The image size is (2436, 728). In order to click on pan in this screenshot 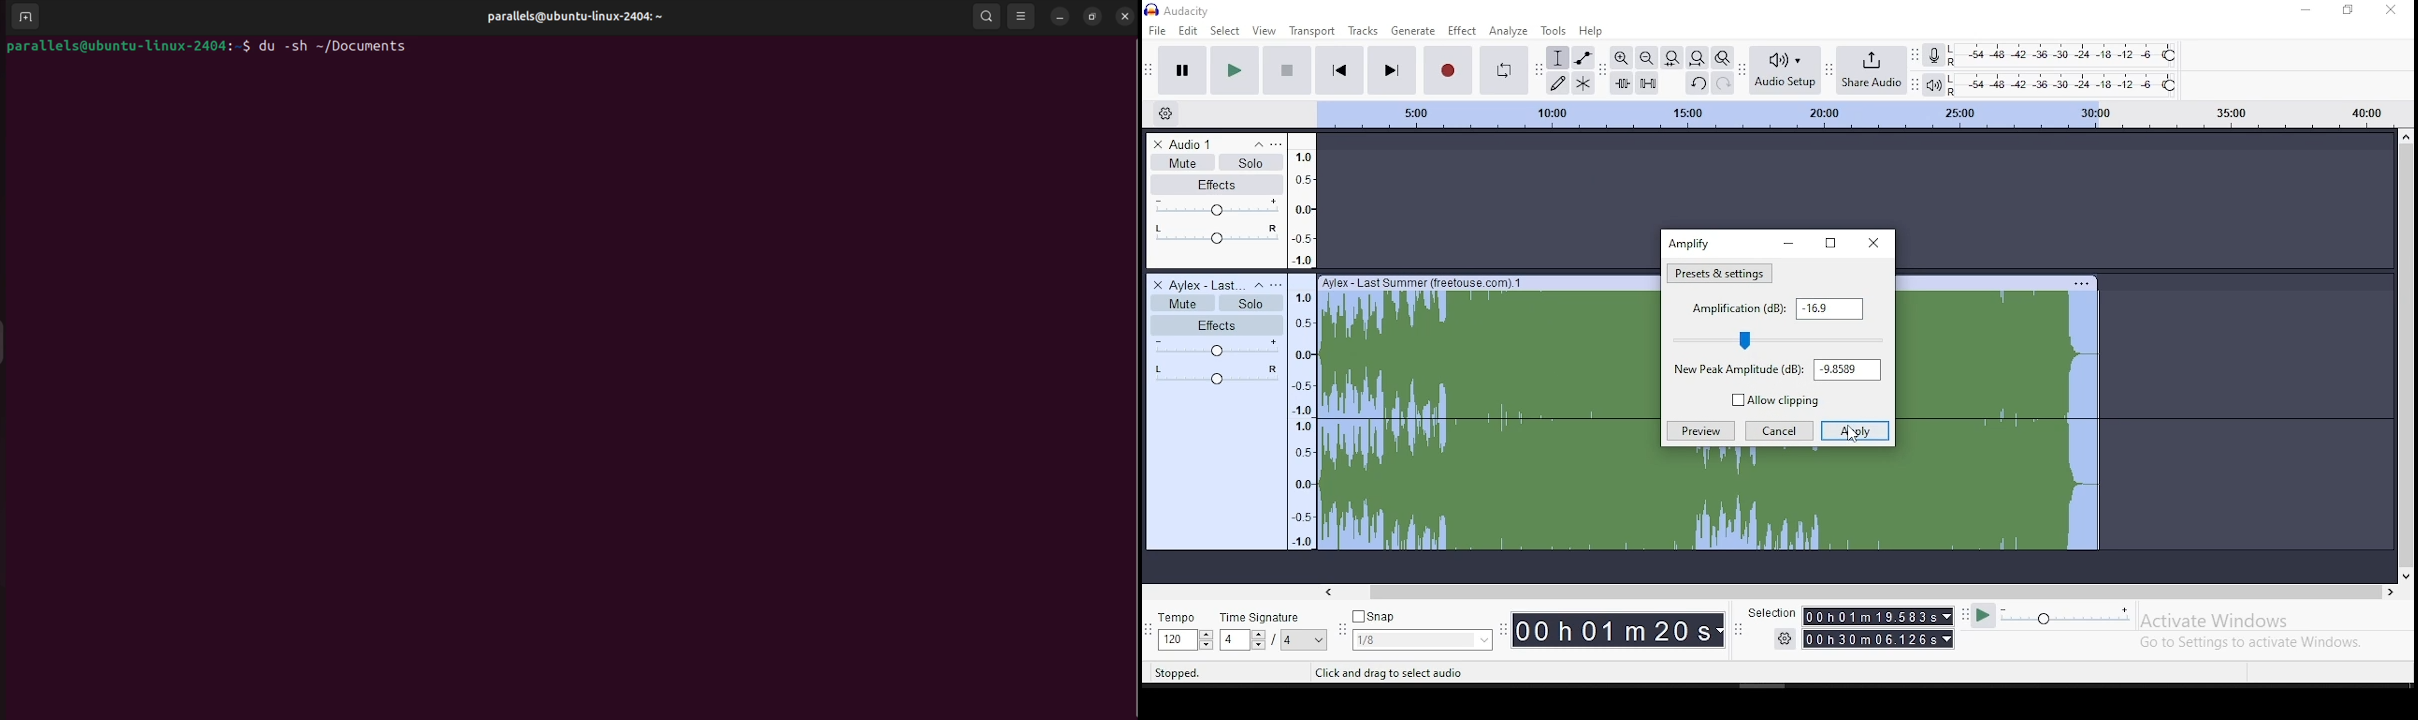, I will do `click(1217, 235)`.